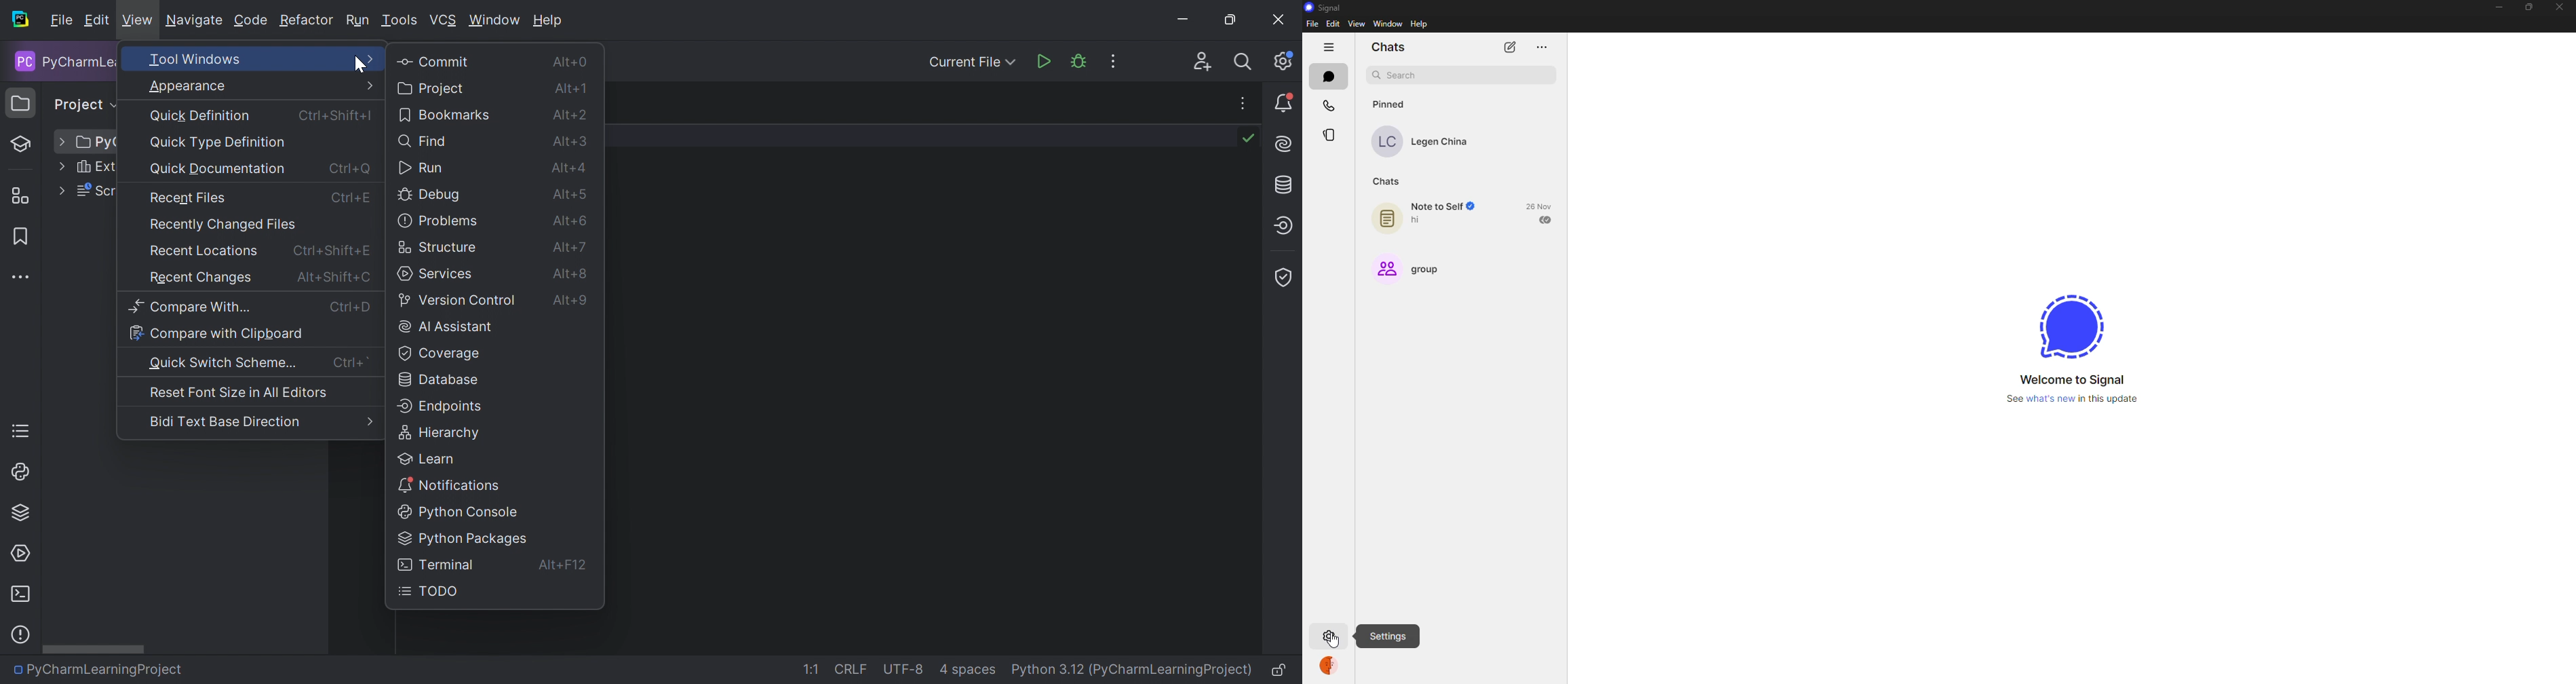 Image resolution: width=2576 pixels, height=700 pixels. I want to click on Notifications, so click(448, 482).